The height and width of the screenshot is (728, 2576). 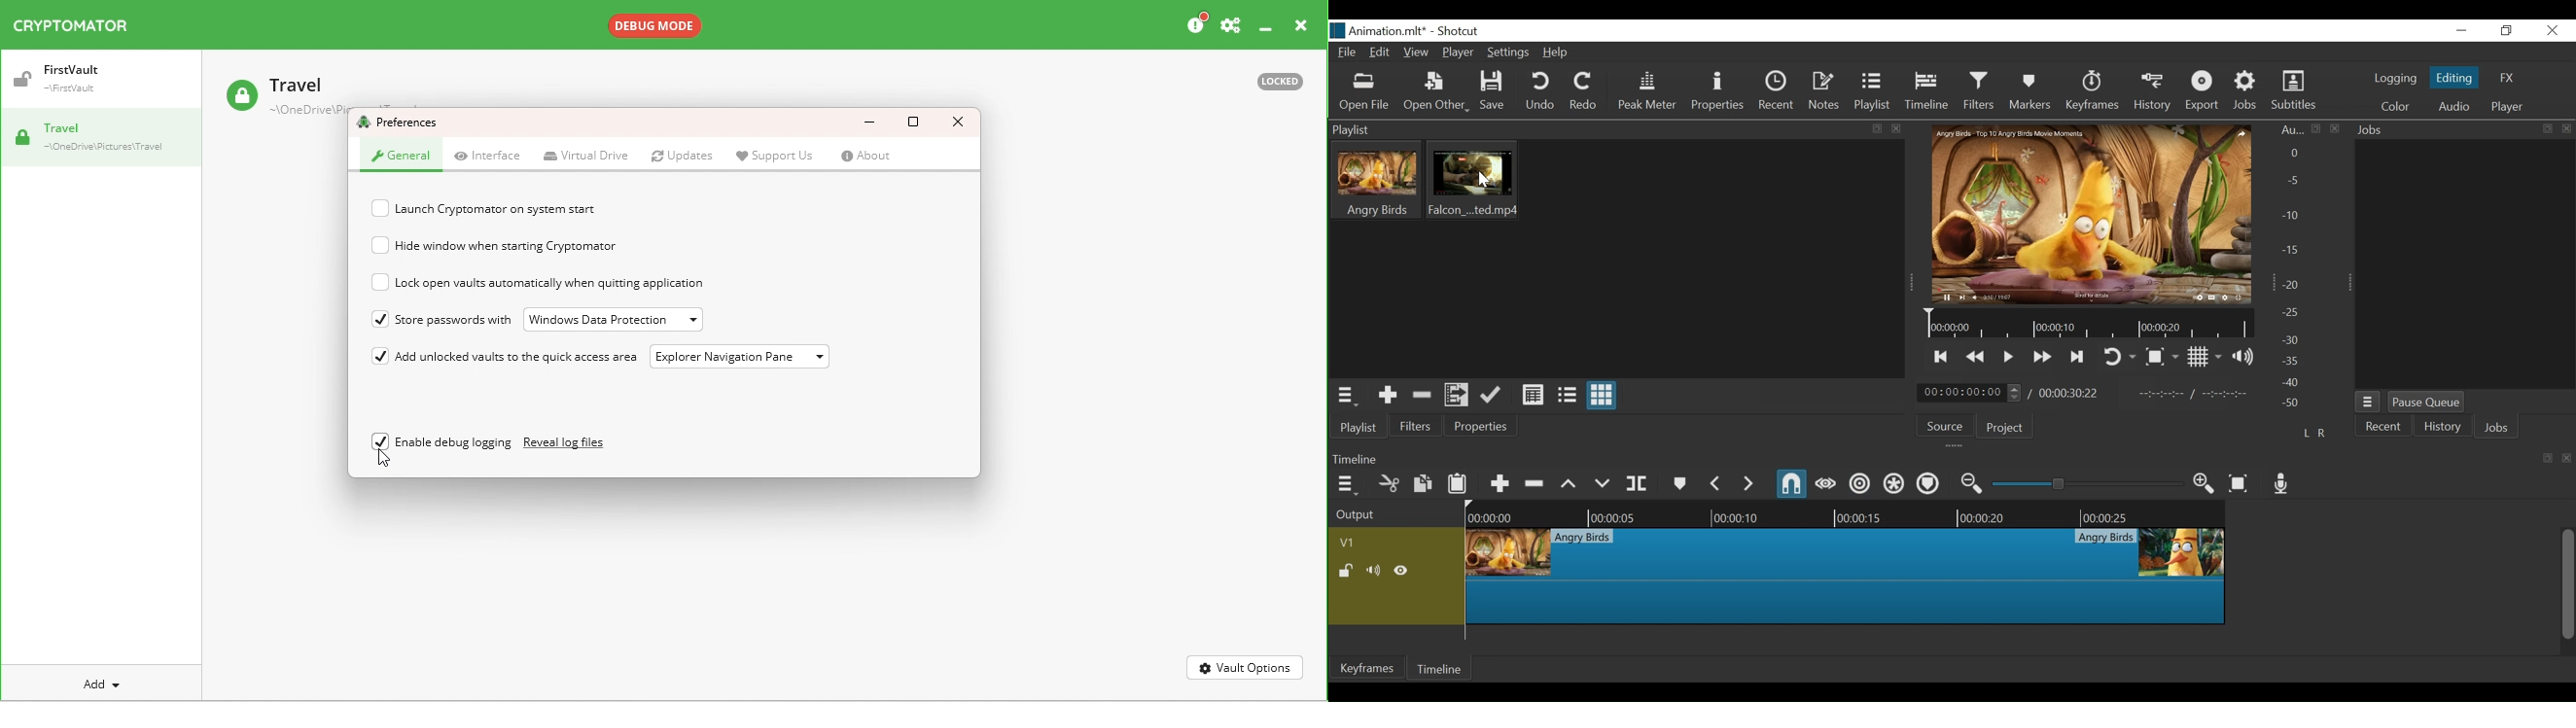 What do you see at coordinates (1945, 426) in the screenshot?
I see `Source` at bounding box center [1945, 426].